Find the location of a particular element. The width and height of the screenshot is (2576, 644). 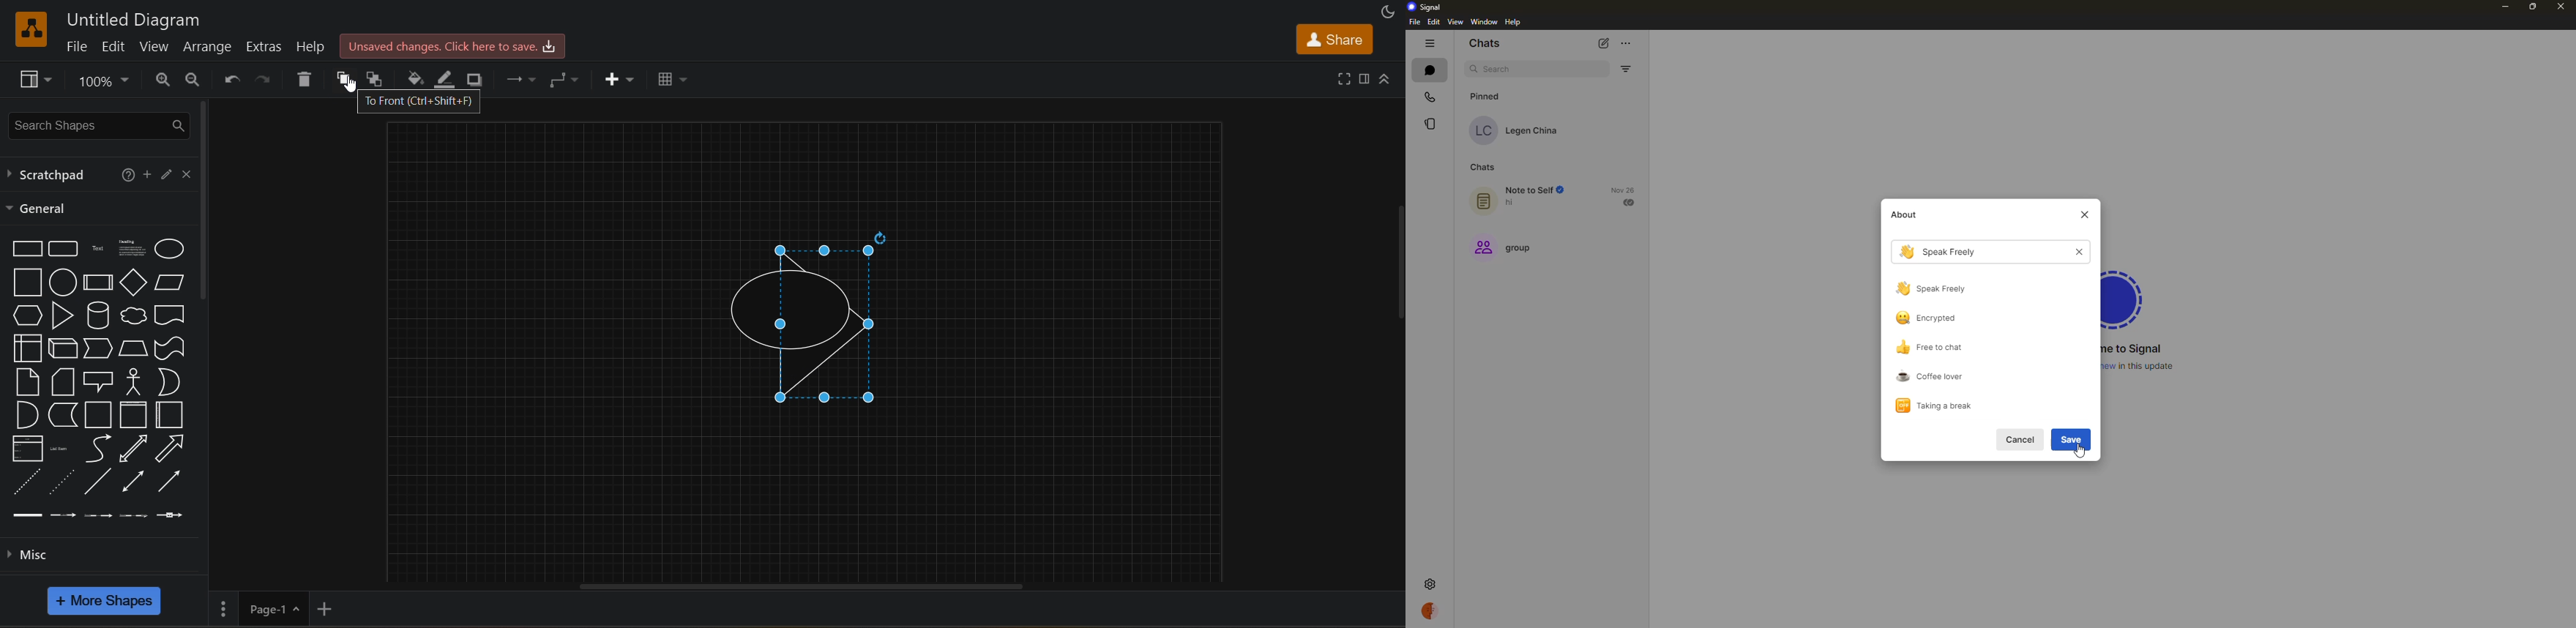

container is located at coordinates (98, 415).